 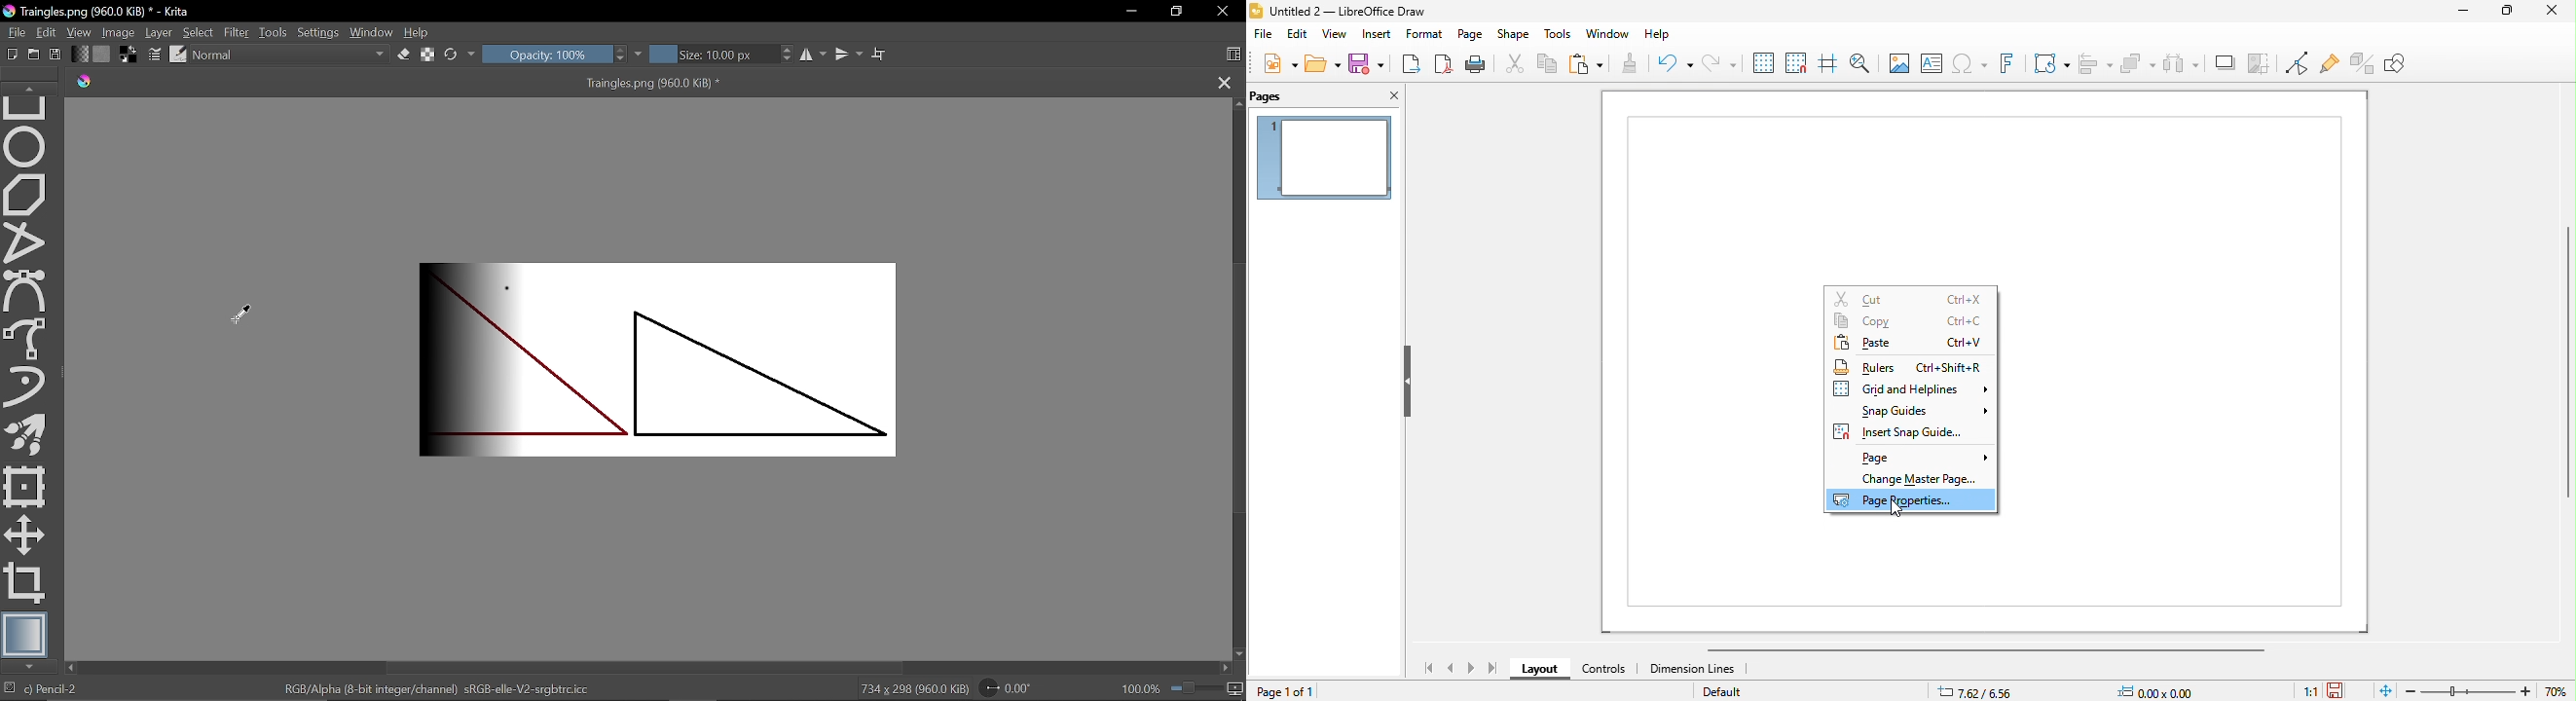 I want to click on Pencil-2, so click(x=72, y=689).